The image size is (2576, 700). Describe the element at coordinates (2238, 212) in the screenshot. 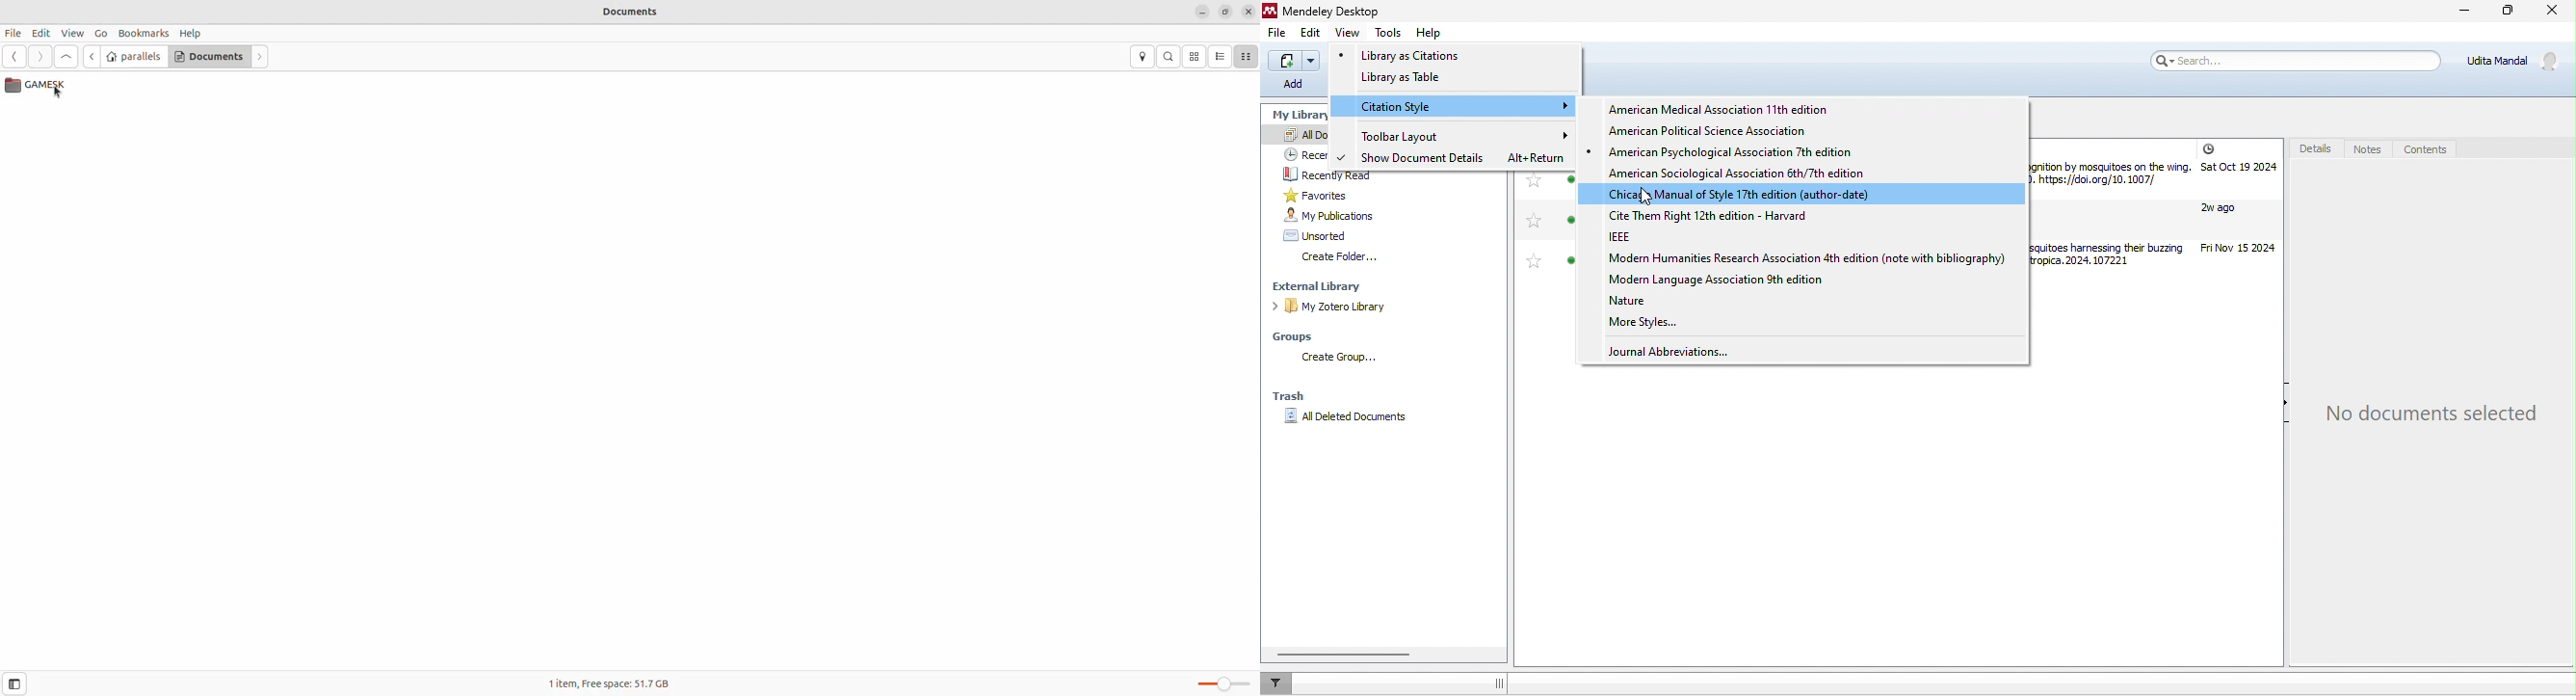

I see `journal year` at that location.